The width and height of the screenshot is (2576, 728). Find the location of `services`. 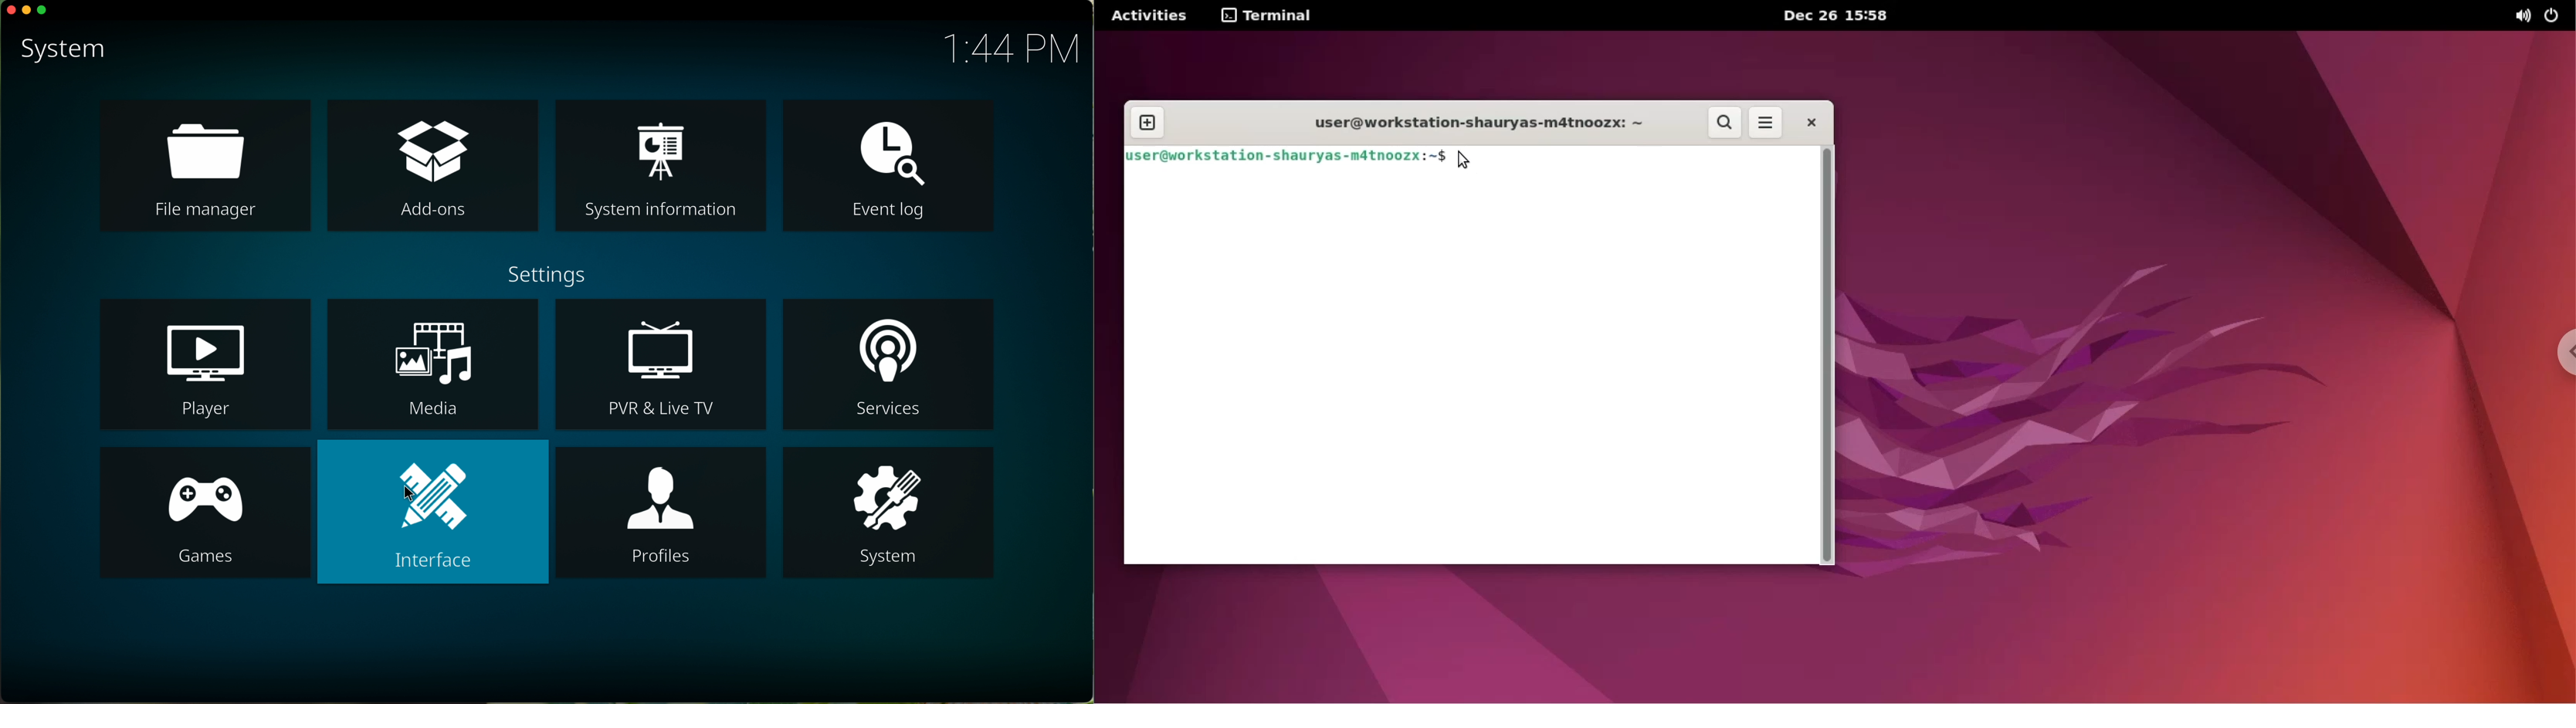

services is located at coordinates (888, 364).